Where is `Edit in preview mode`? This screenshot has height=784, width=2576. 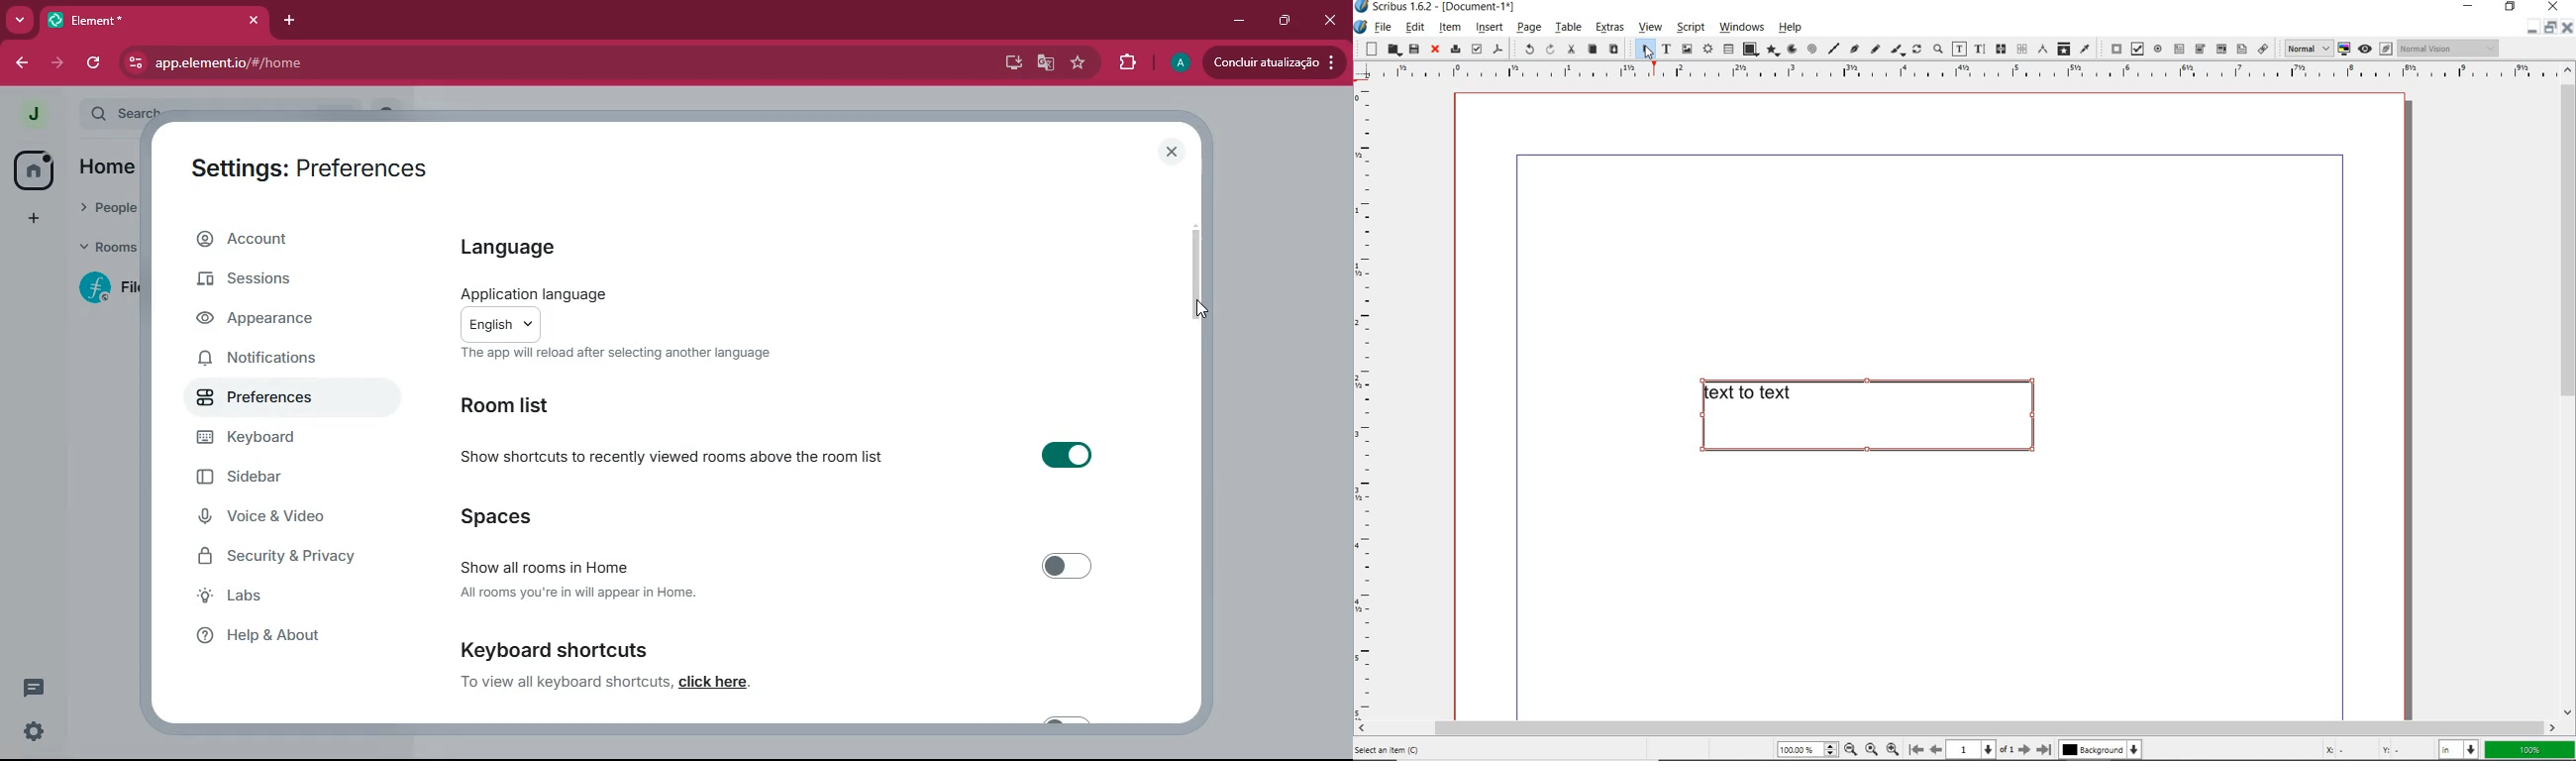
Edit in preview mode is located at coordinates (2386, 50).